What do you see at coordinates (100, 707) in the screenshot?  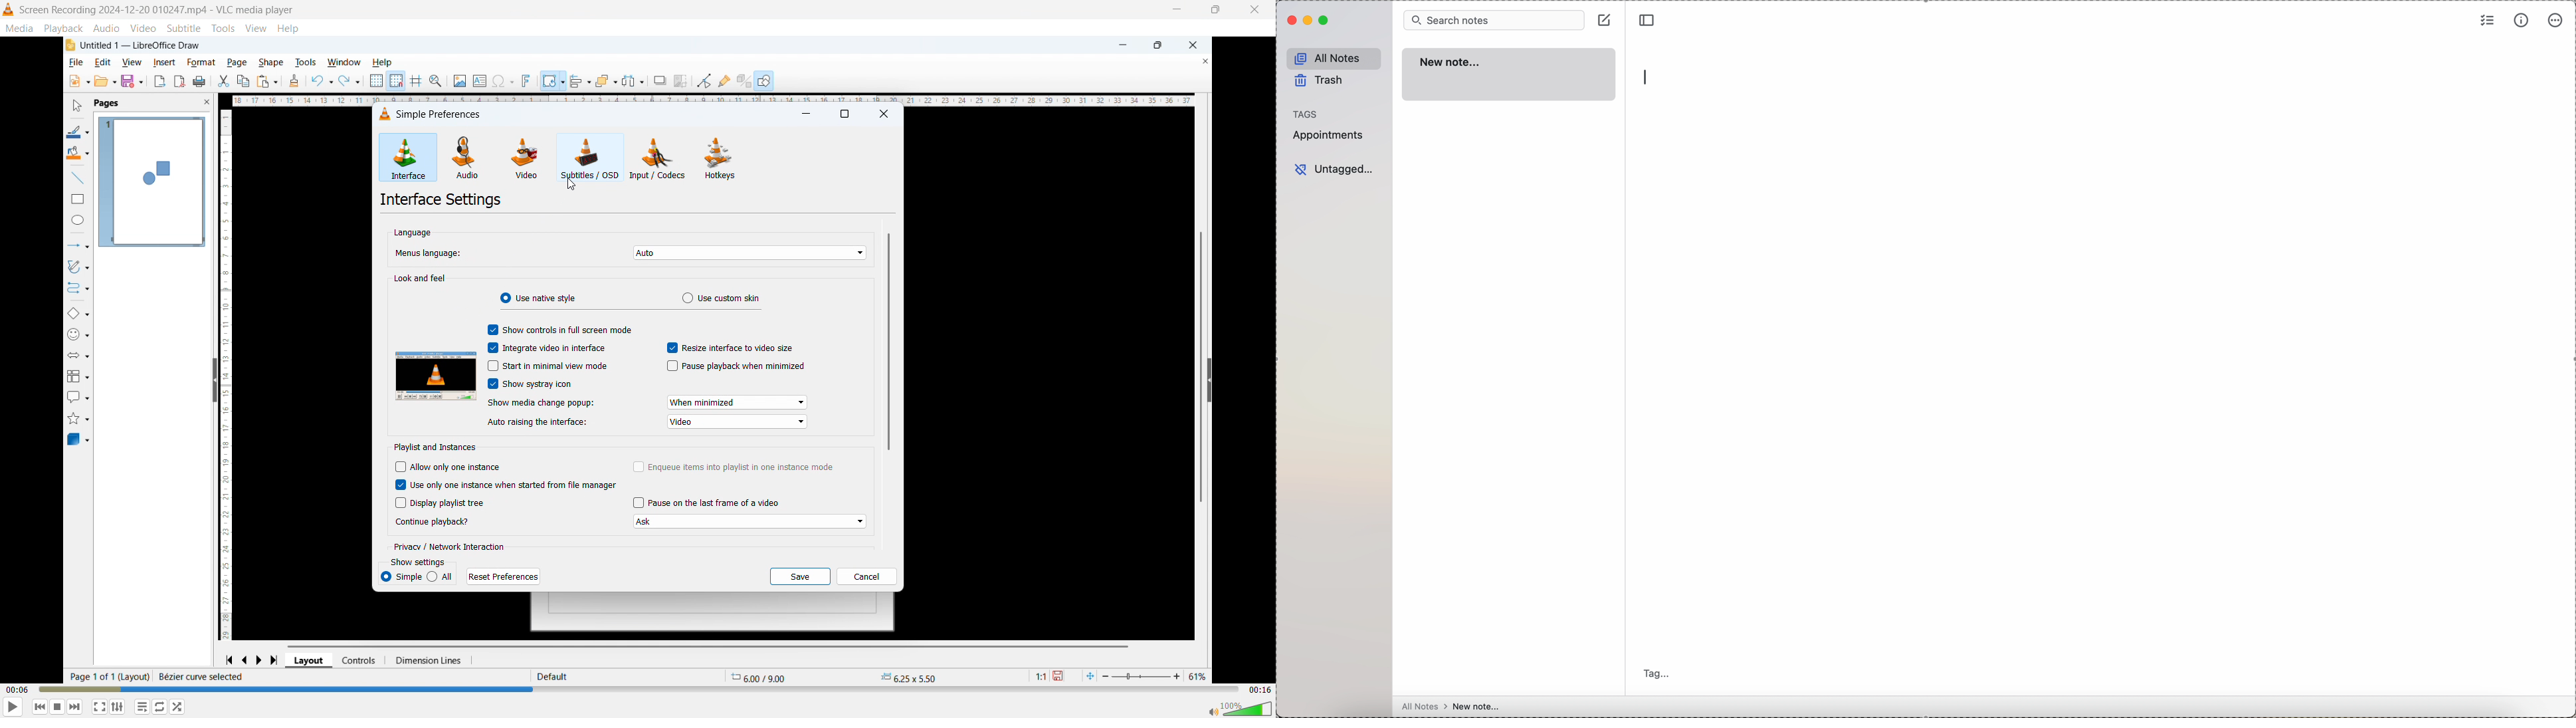 I see `Full screen ` at bounding box center [100, 707].